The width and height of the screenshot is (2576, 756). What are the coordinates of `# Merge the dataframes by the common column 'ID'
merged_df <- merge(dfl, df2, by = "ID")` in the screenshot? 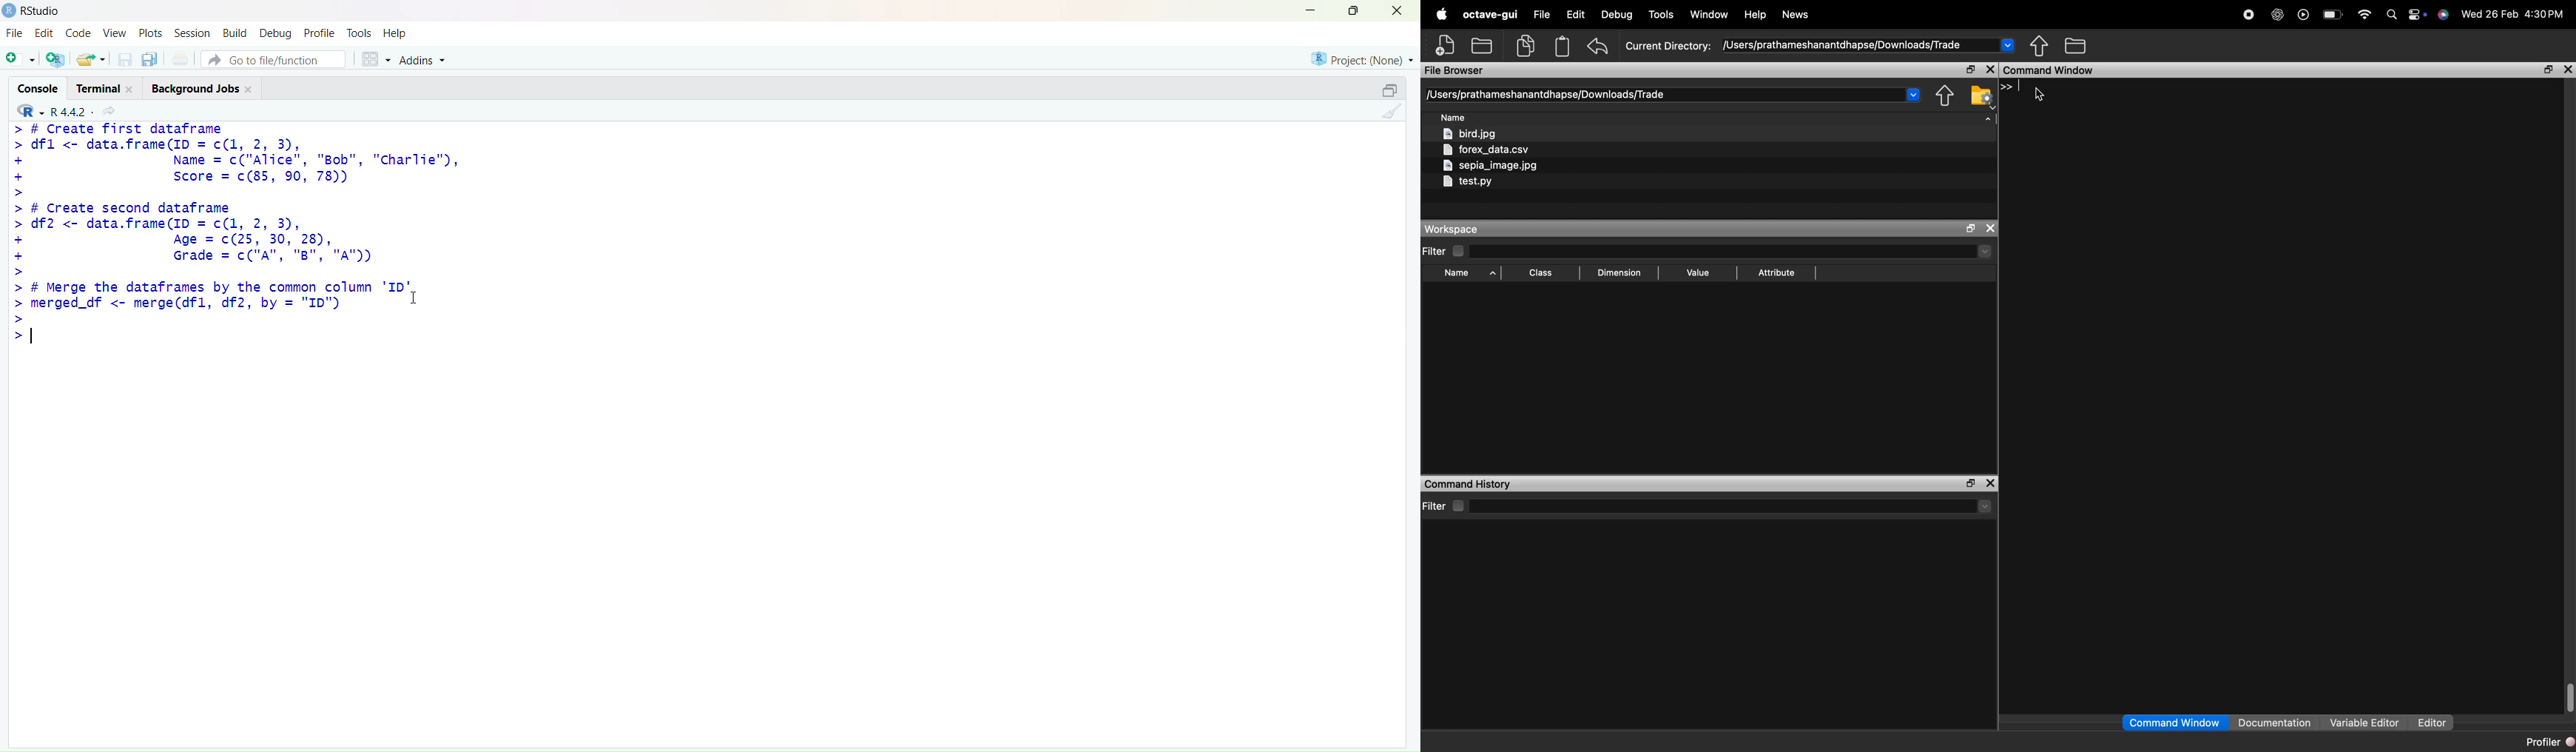 It's located at (210, 312).